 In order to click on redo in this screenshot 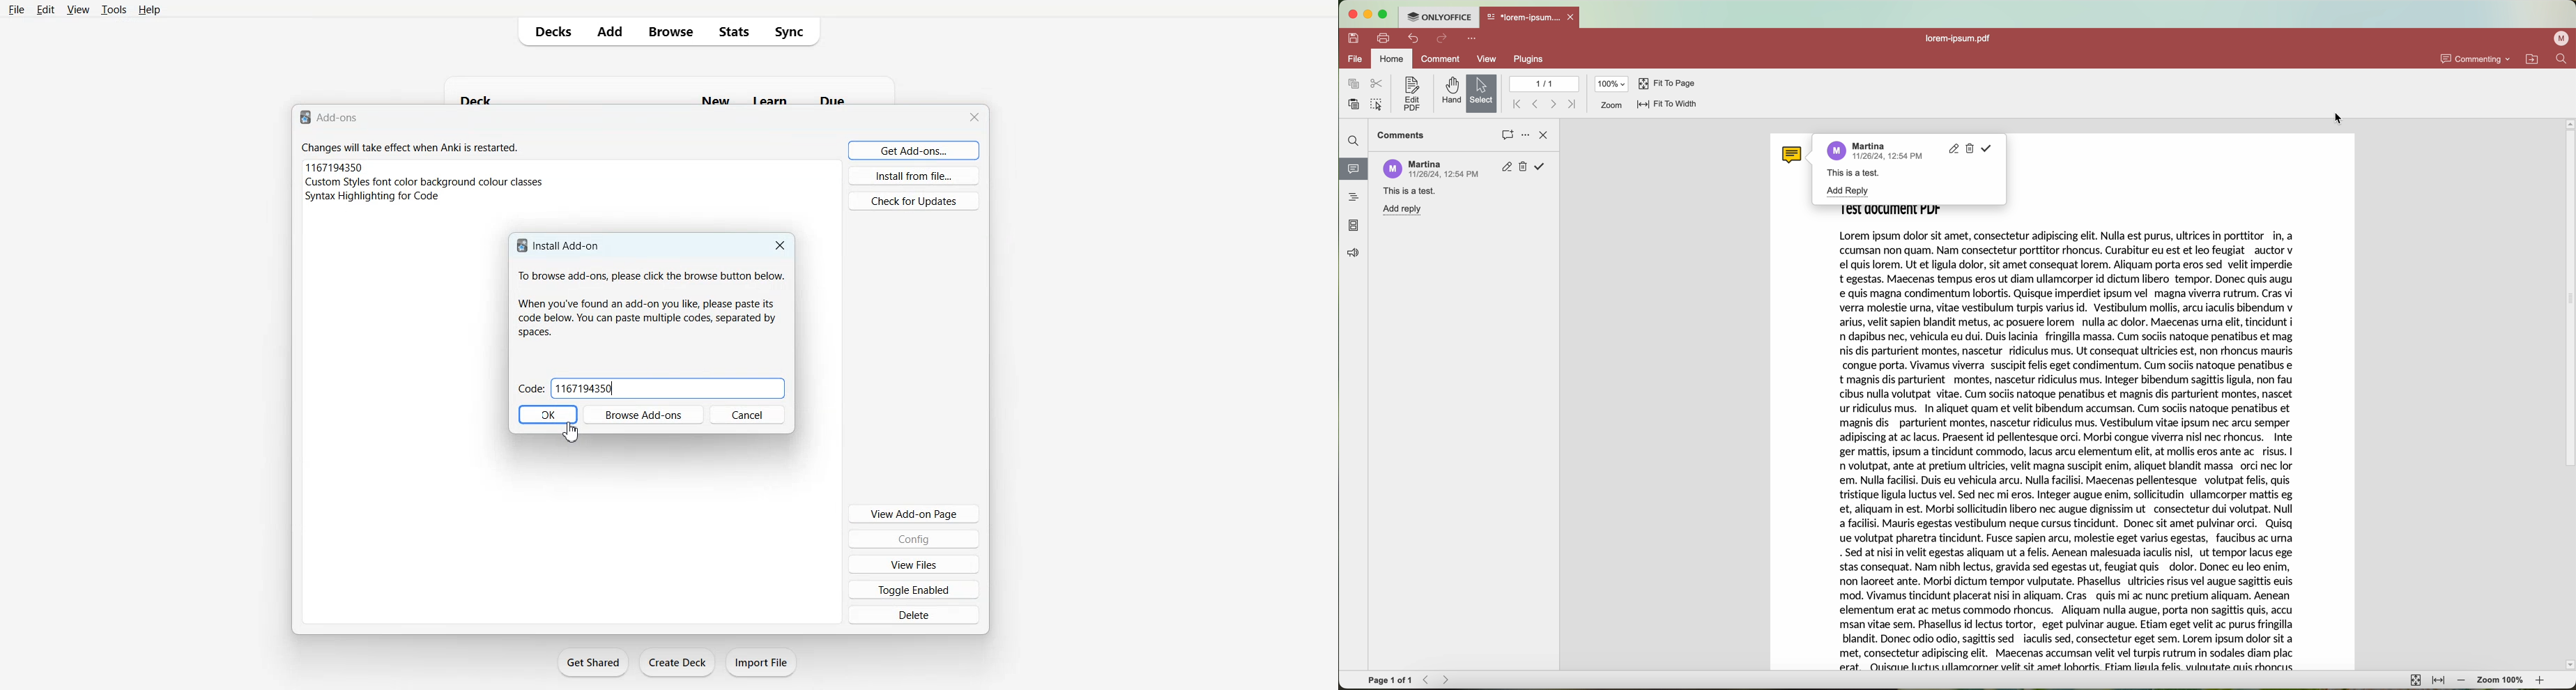, I will do `click(1443, 39)`.